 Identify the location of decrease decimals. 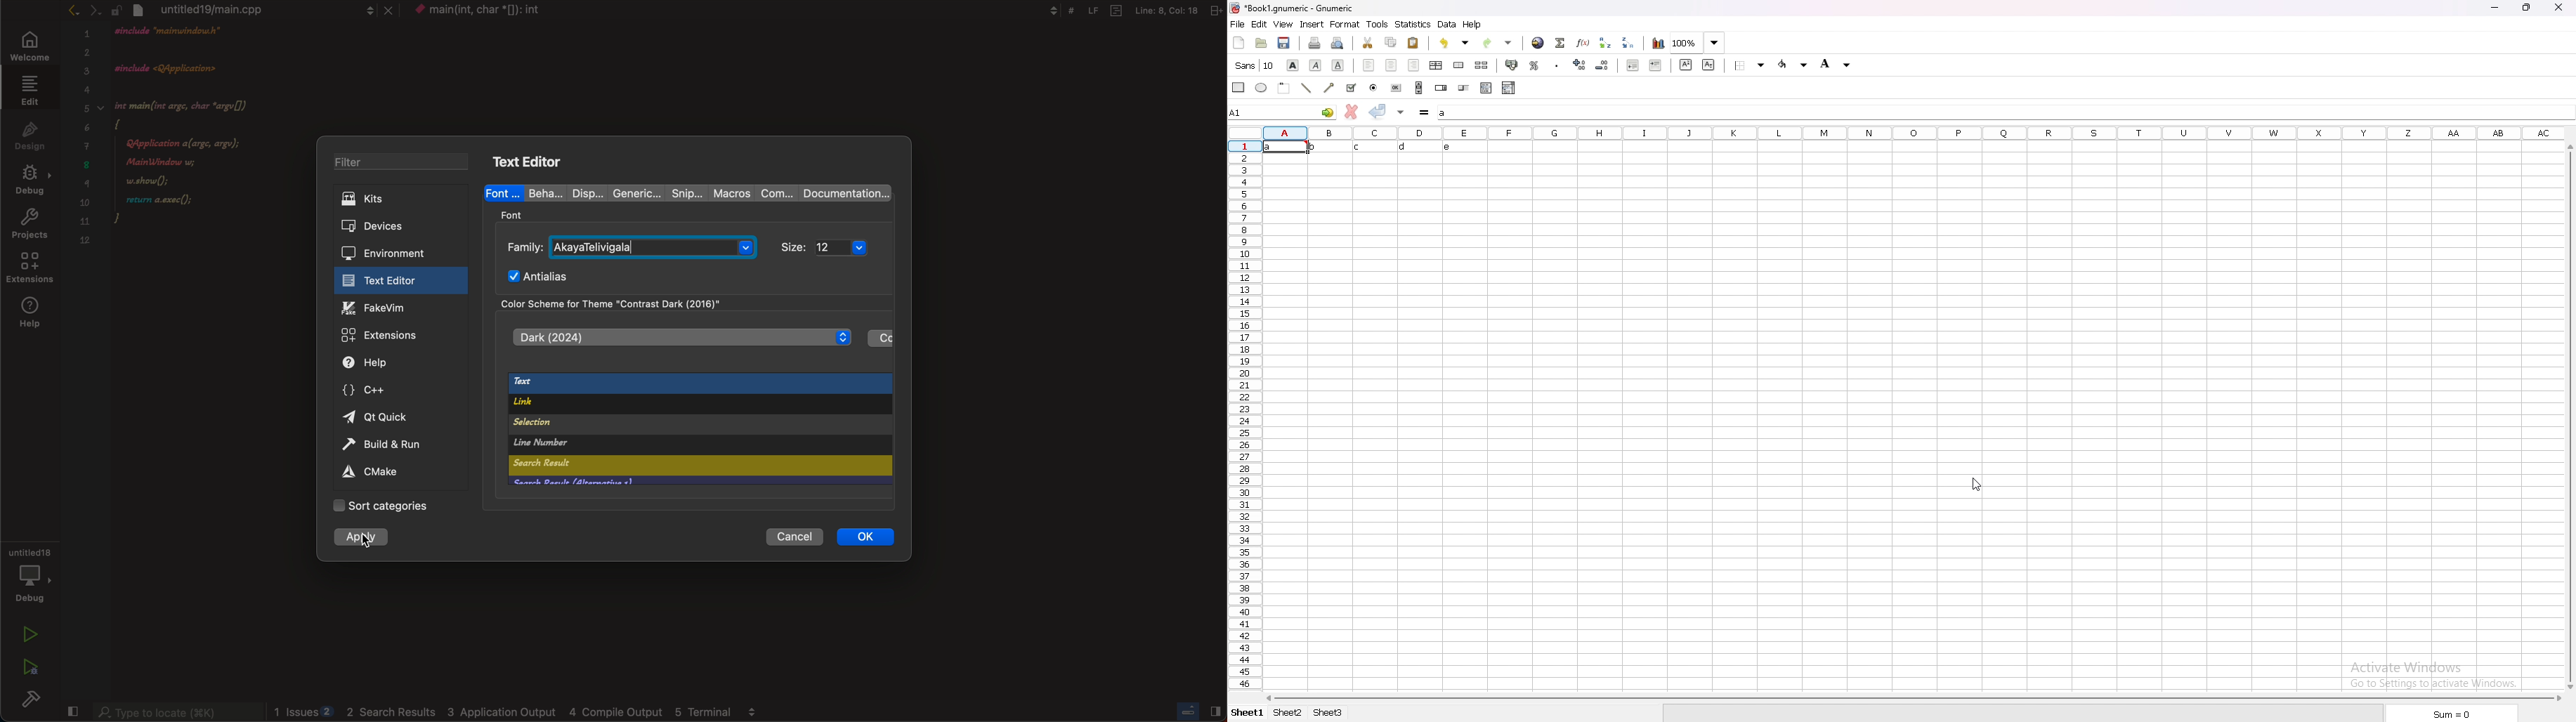
(1602, 65).